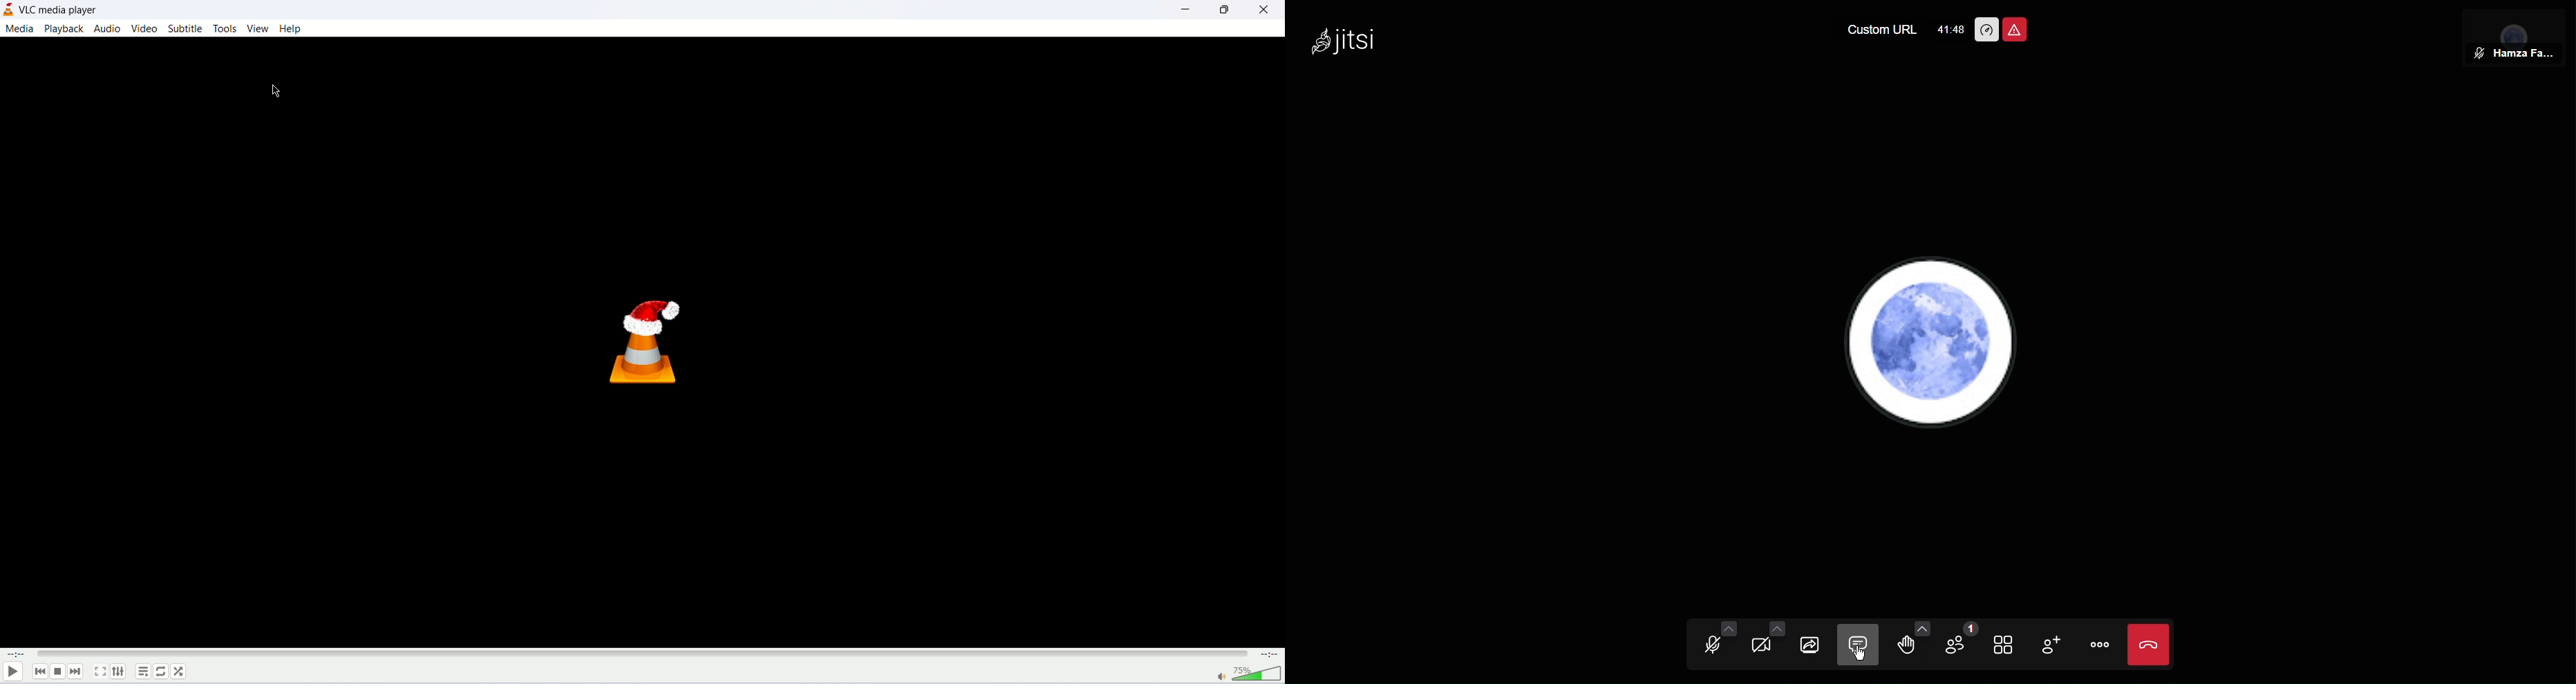 The image size is (2576, 700). I want to click on audio, so click(106, 29).